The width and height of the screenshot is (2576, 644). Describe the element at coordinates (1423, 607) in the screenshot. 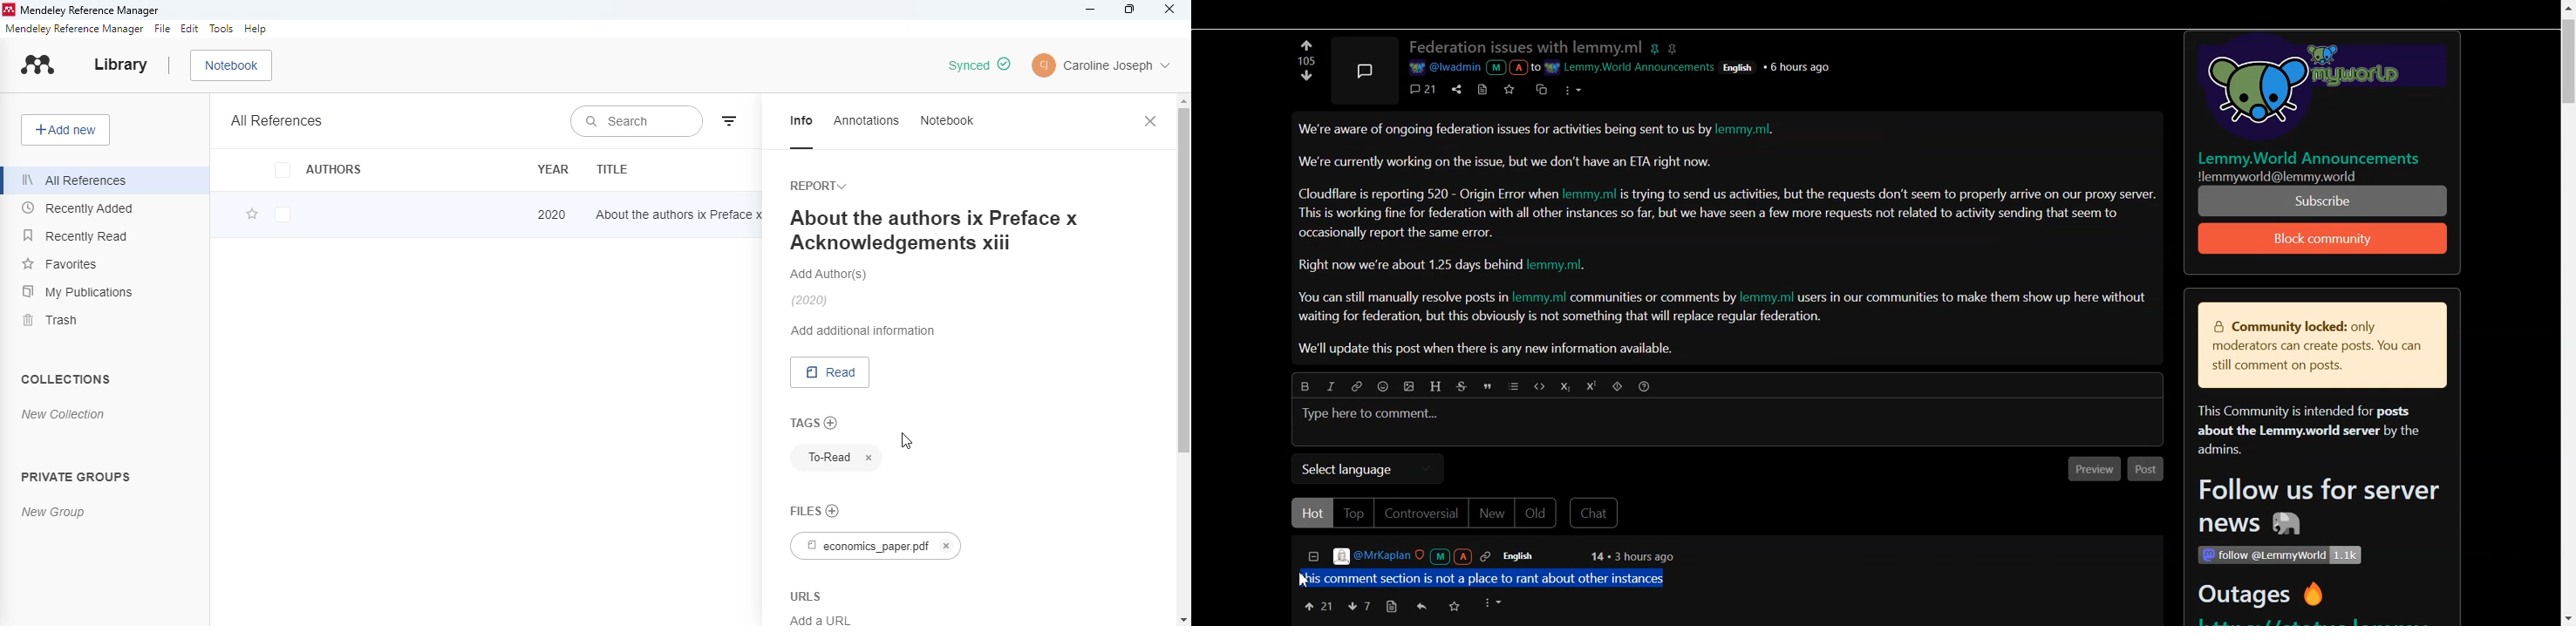

I see `Reply` at that location.